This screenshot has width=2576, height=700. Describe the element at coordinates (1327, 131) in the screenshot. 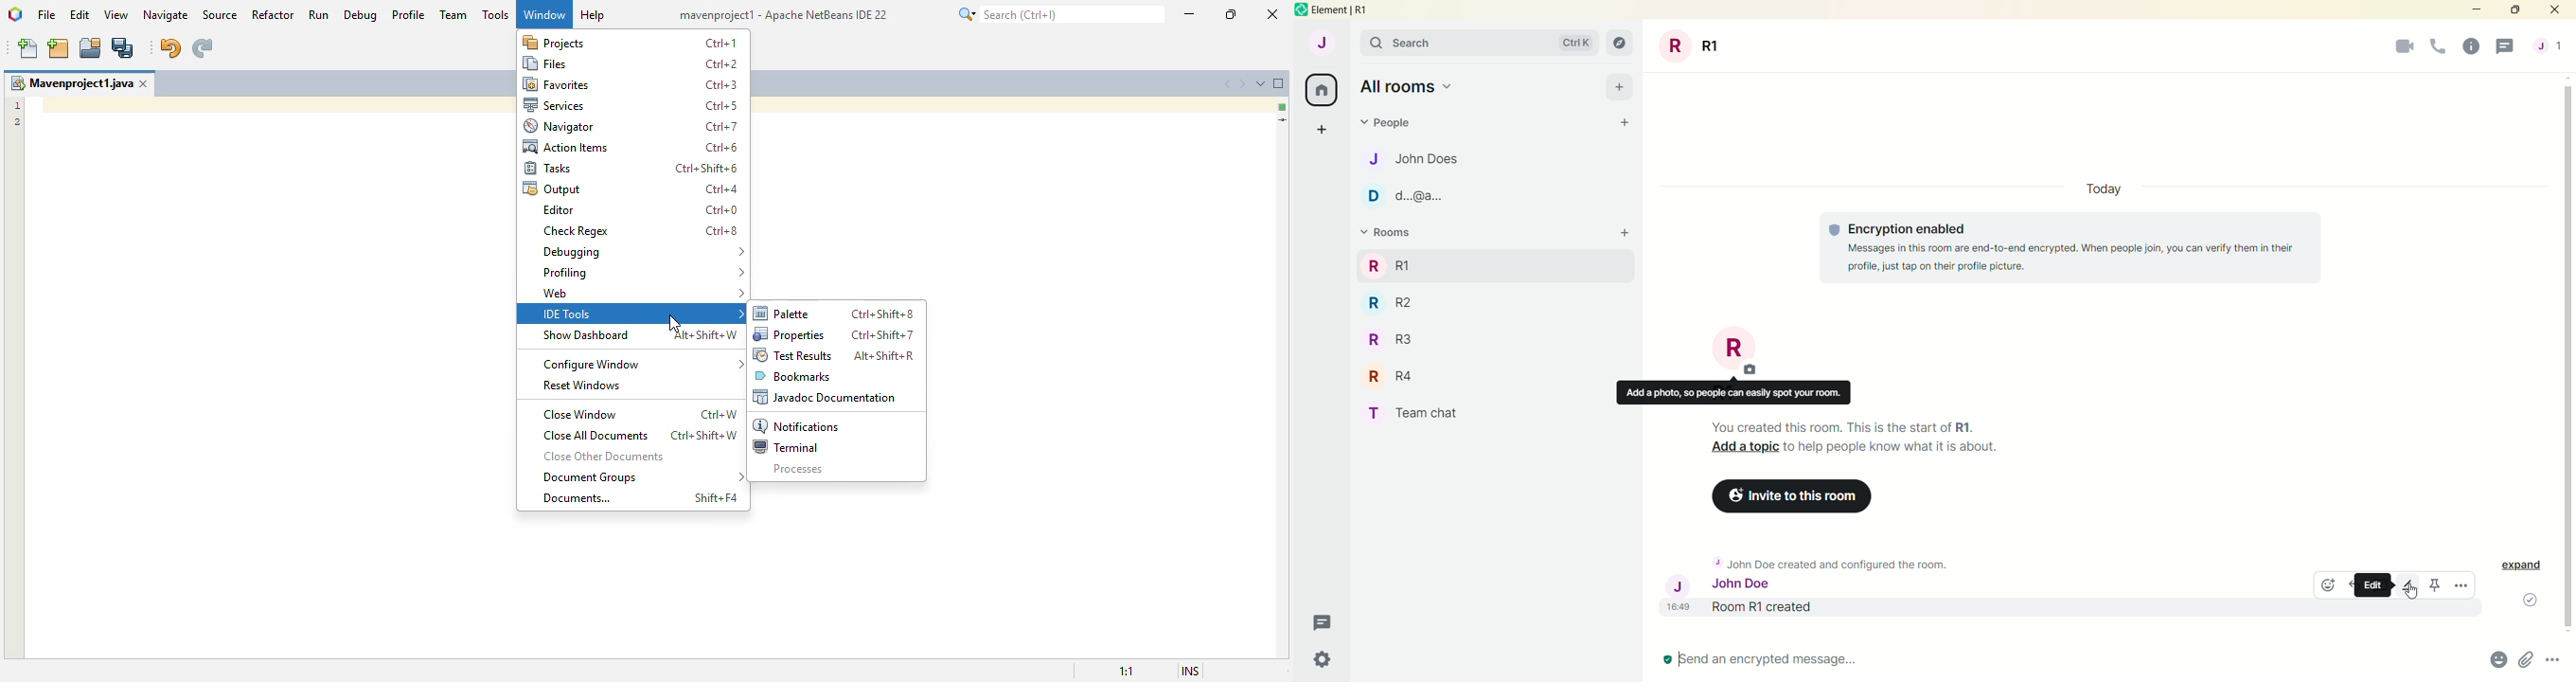

I see `create a space` at that location.